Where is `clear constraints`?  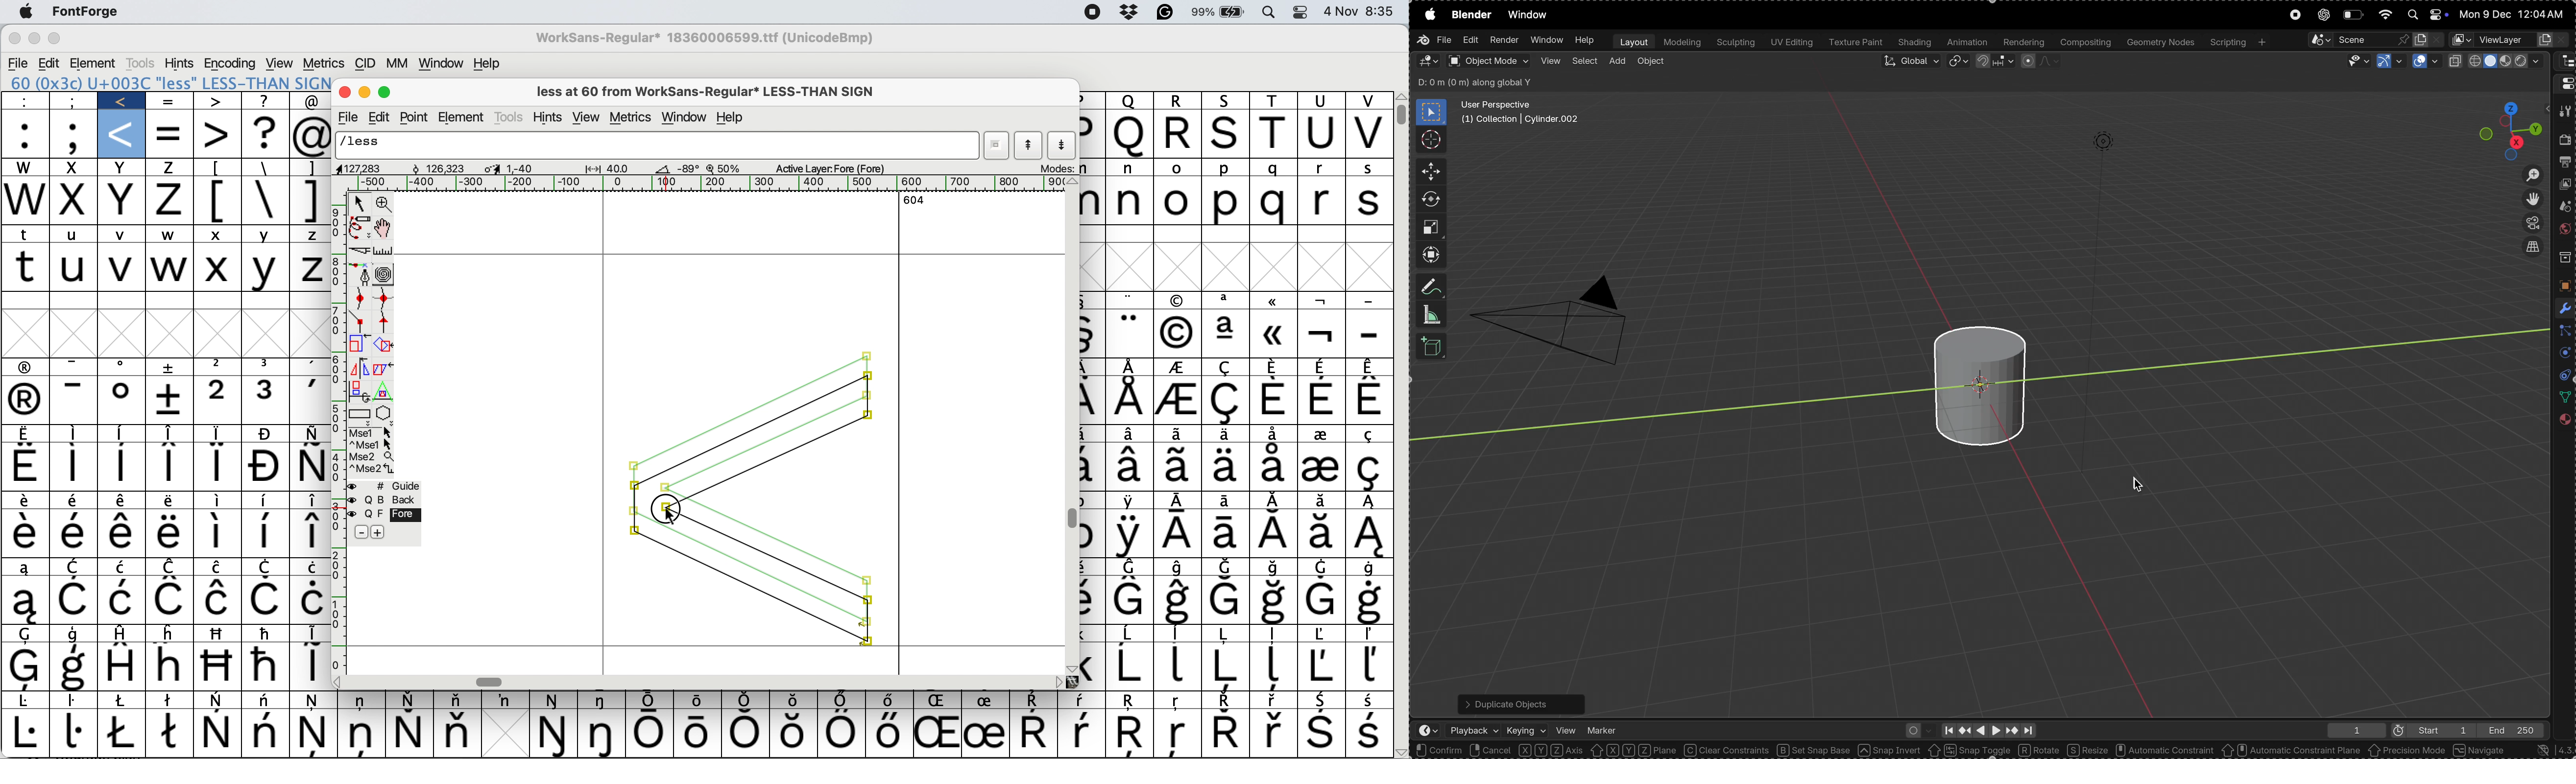
clear constraints is located at coordinates (1727, 751).